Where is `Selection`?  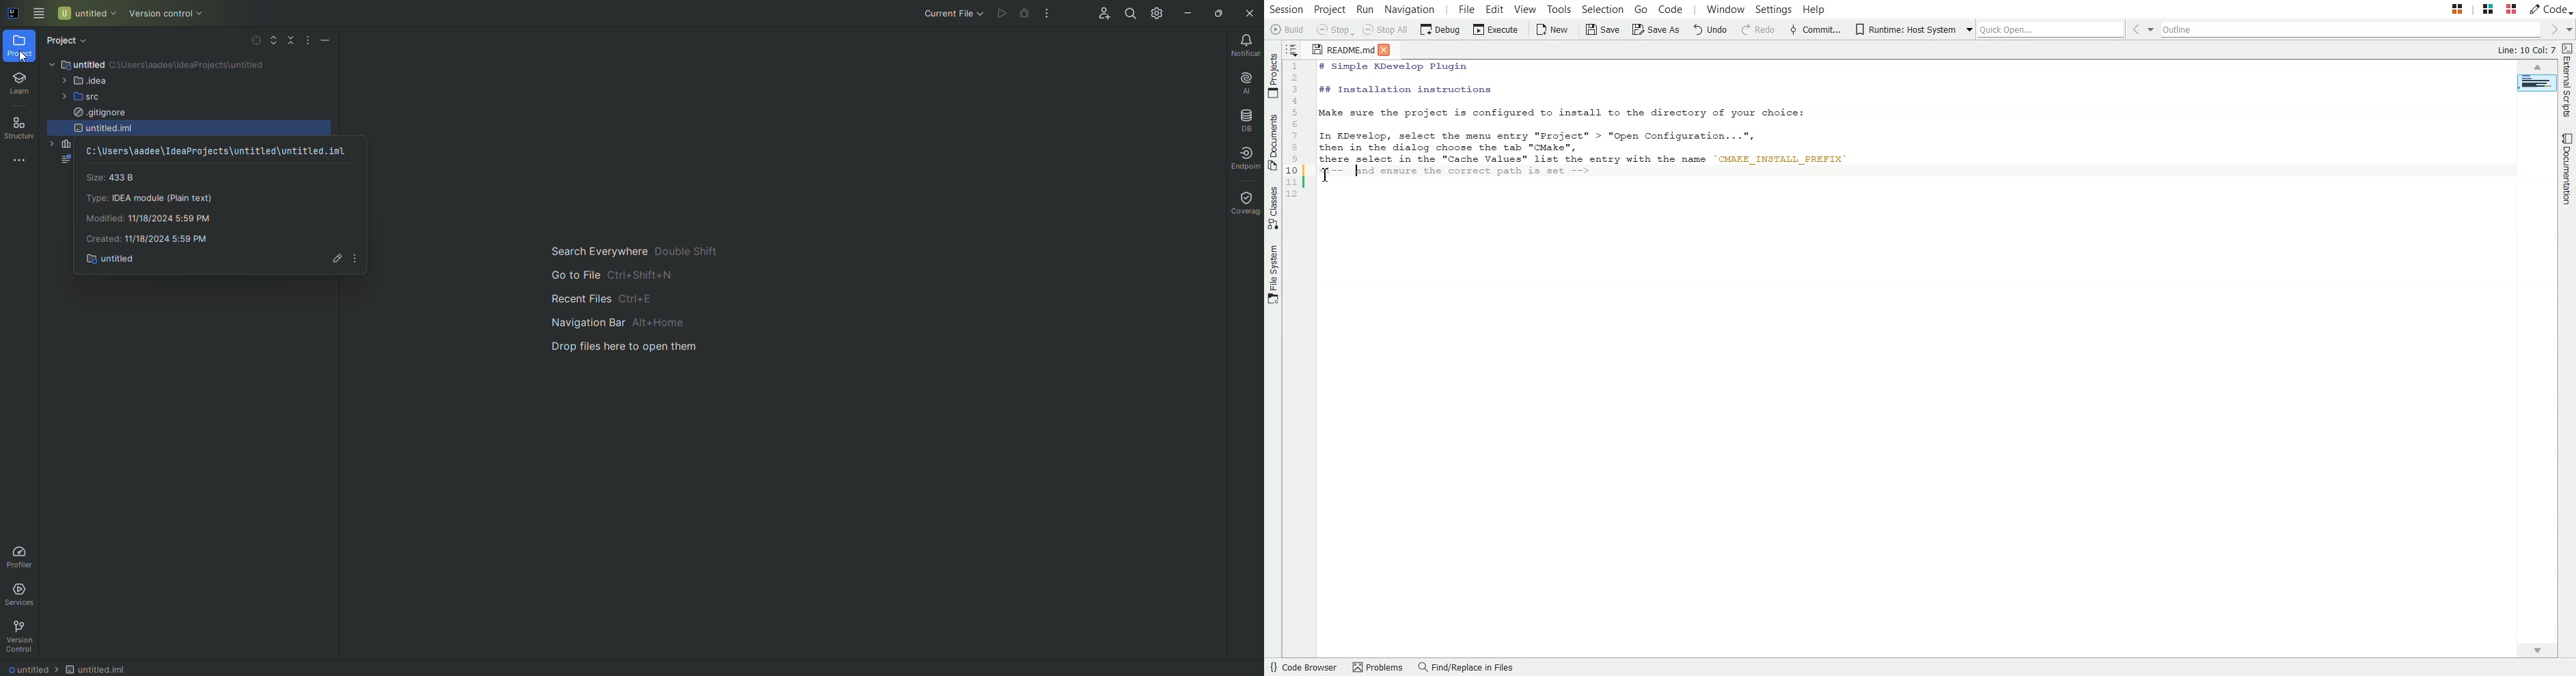 Selection is located at coordinates (1604, 8).